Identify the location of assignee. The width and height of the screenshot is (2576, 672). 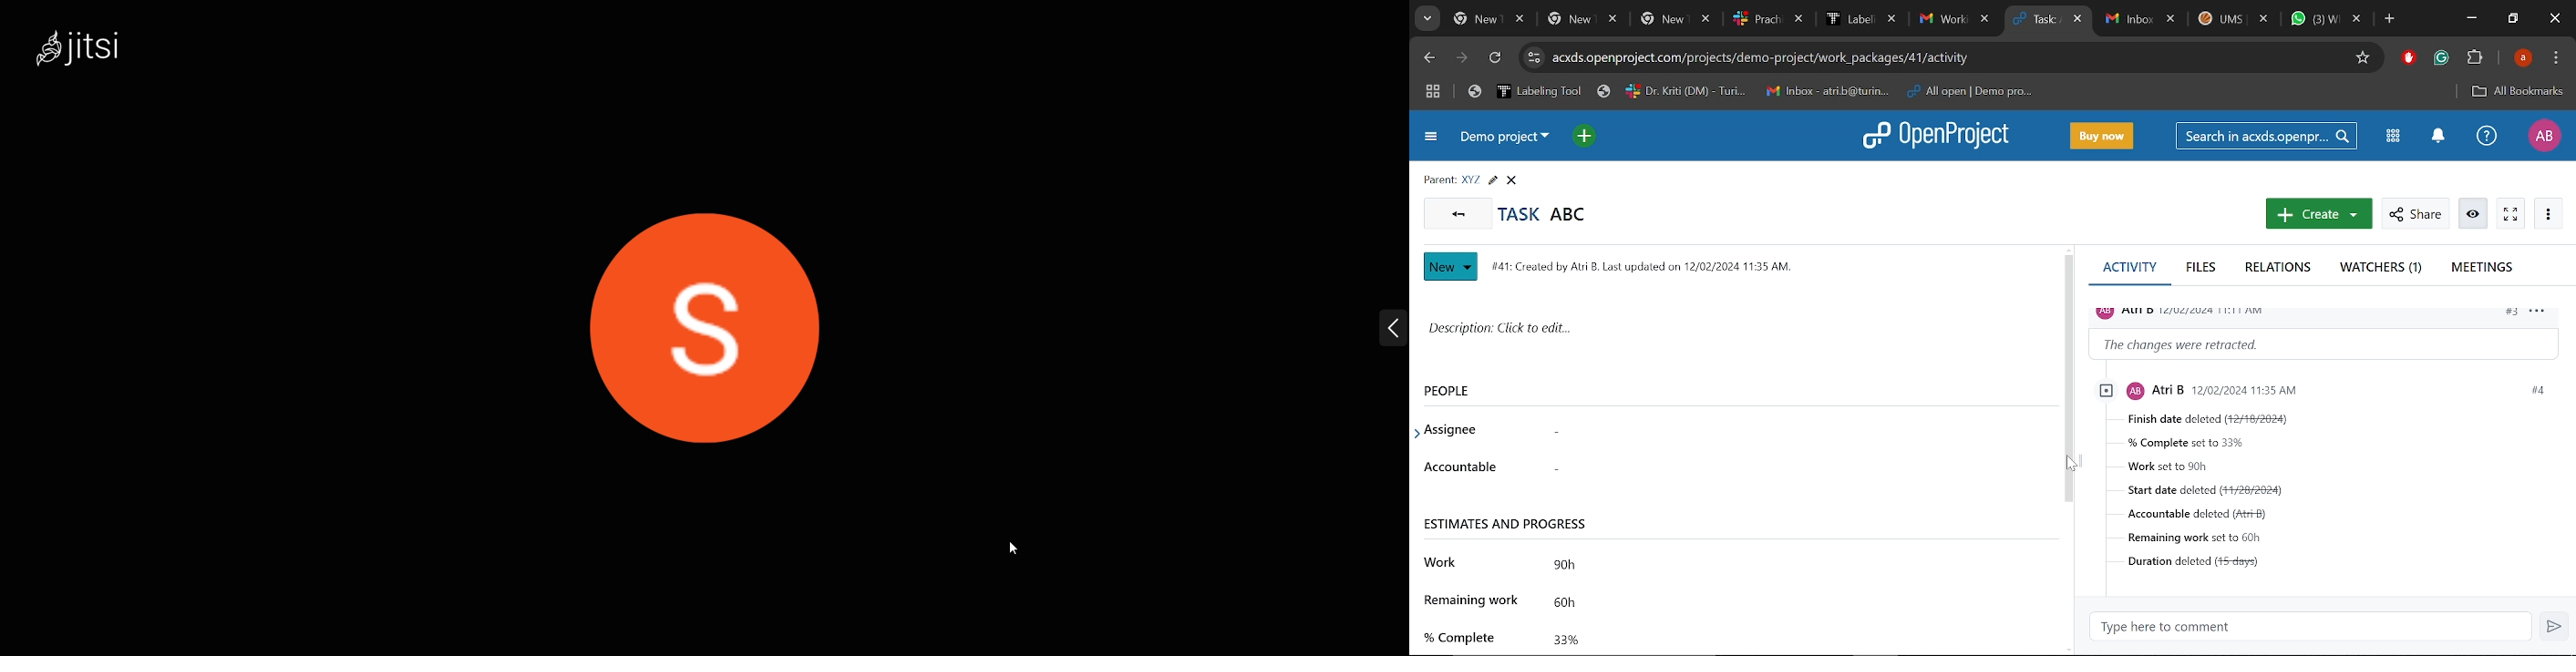
(1449, 433).